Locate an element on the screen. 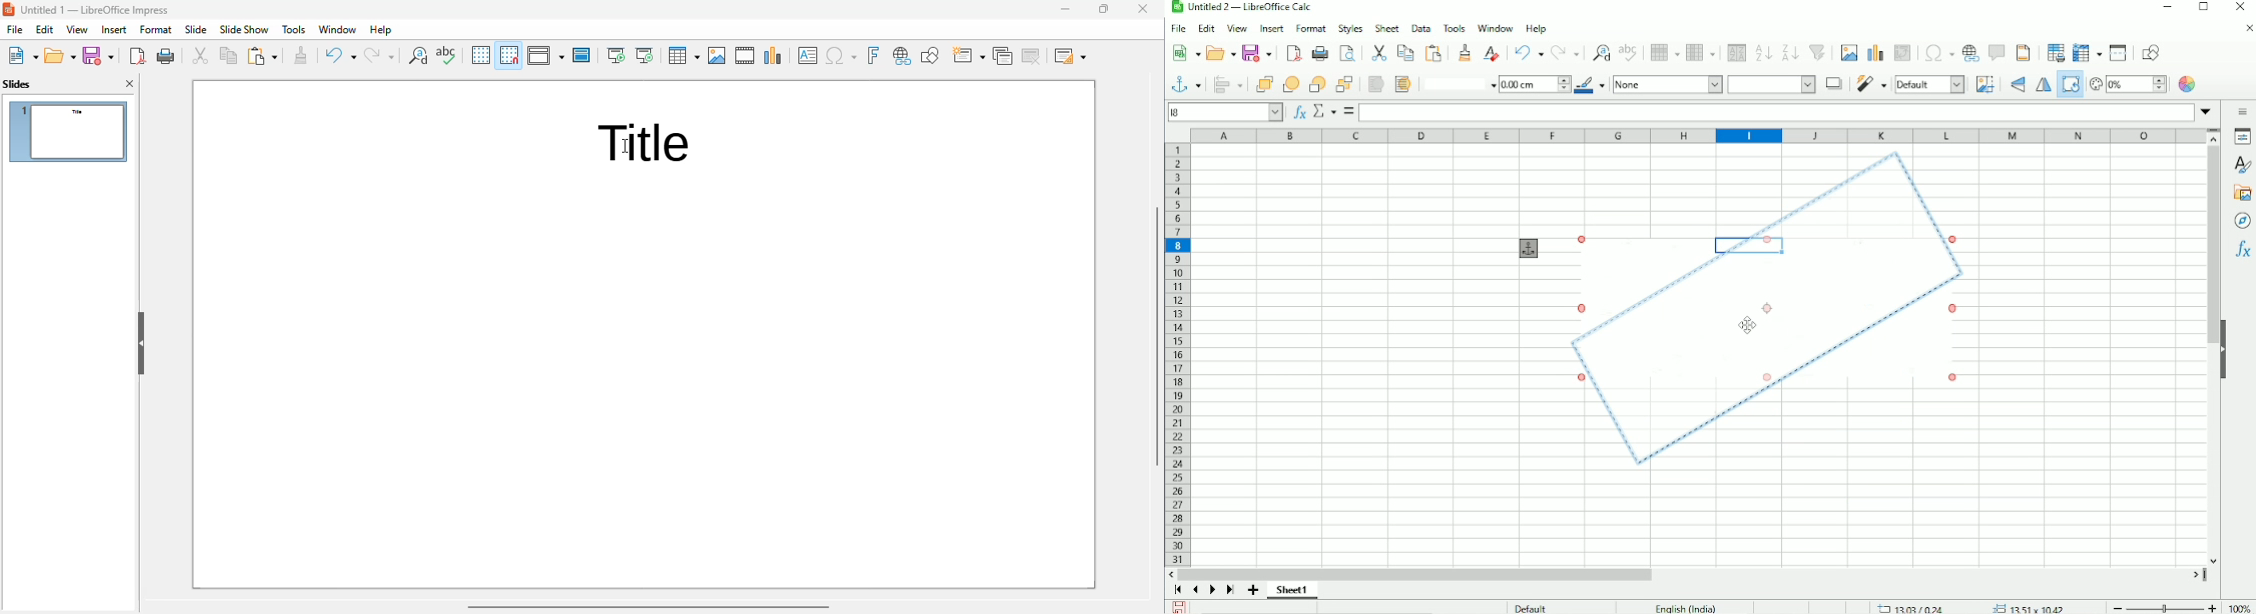 The image size is (2268, 616). Image rotated is located at coordinates (1770, 310).